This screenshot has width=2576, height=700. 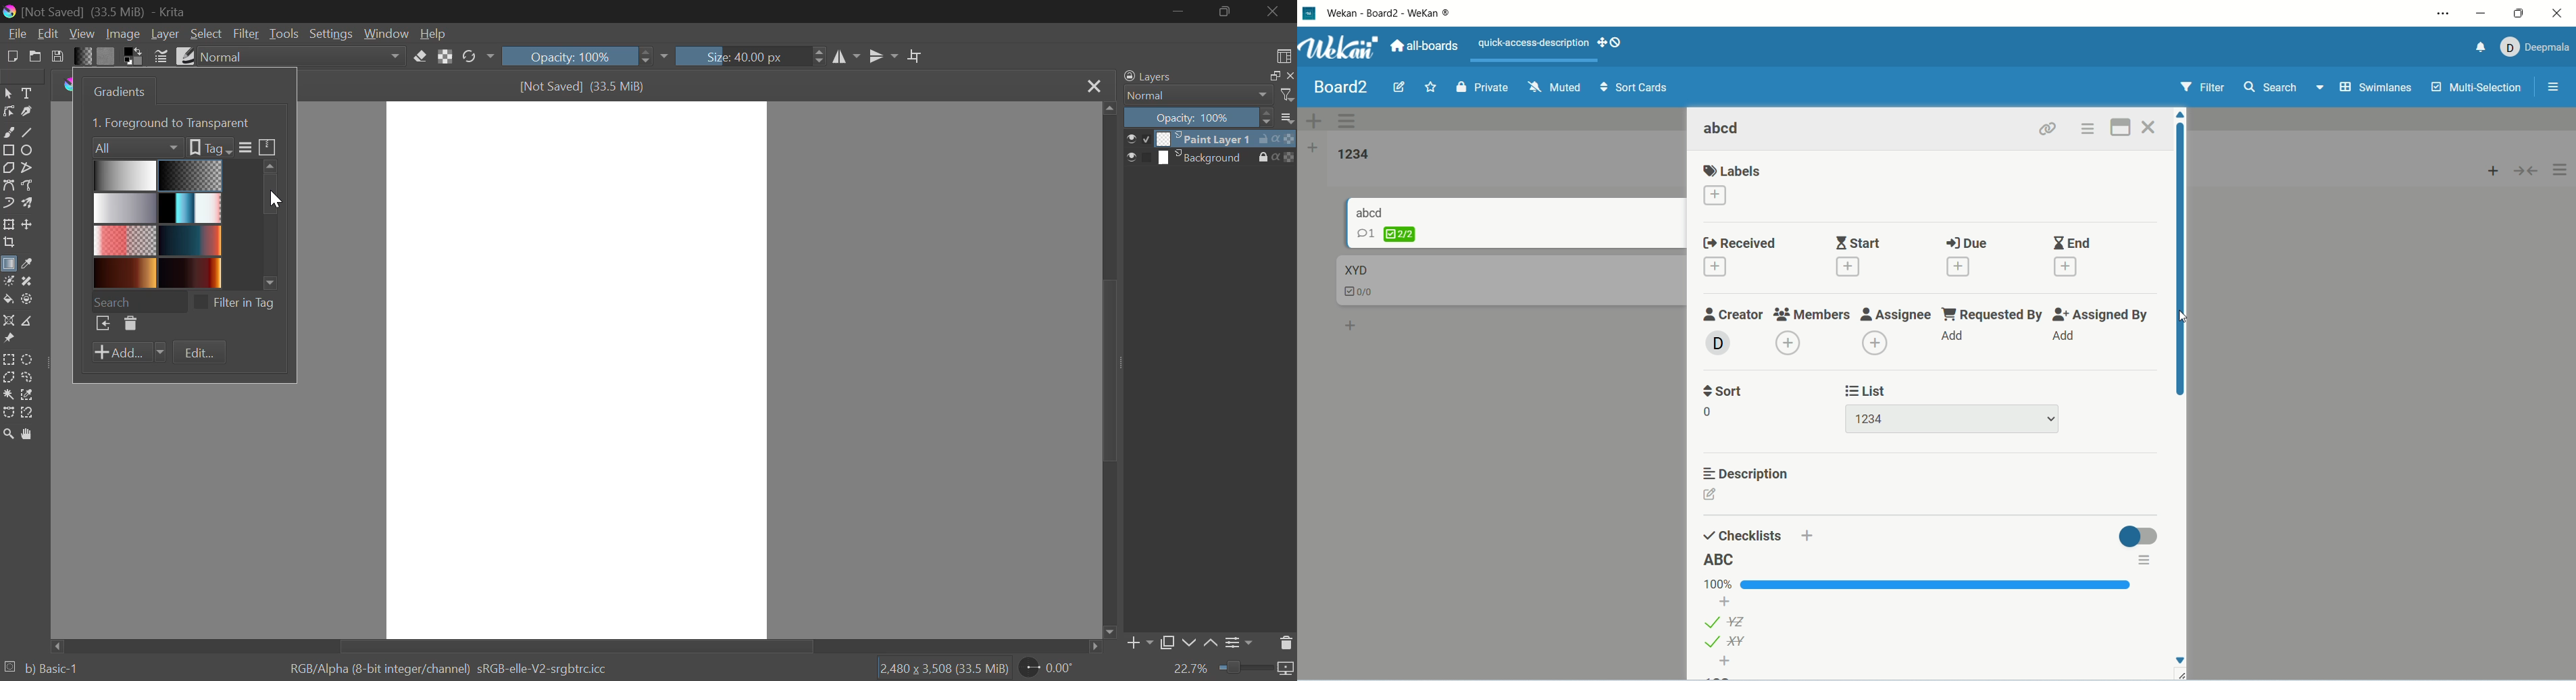 I want to click on Gradient 8, so click(x=188, y=273).